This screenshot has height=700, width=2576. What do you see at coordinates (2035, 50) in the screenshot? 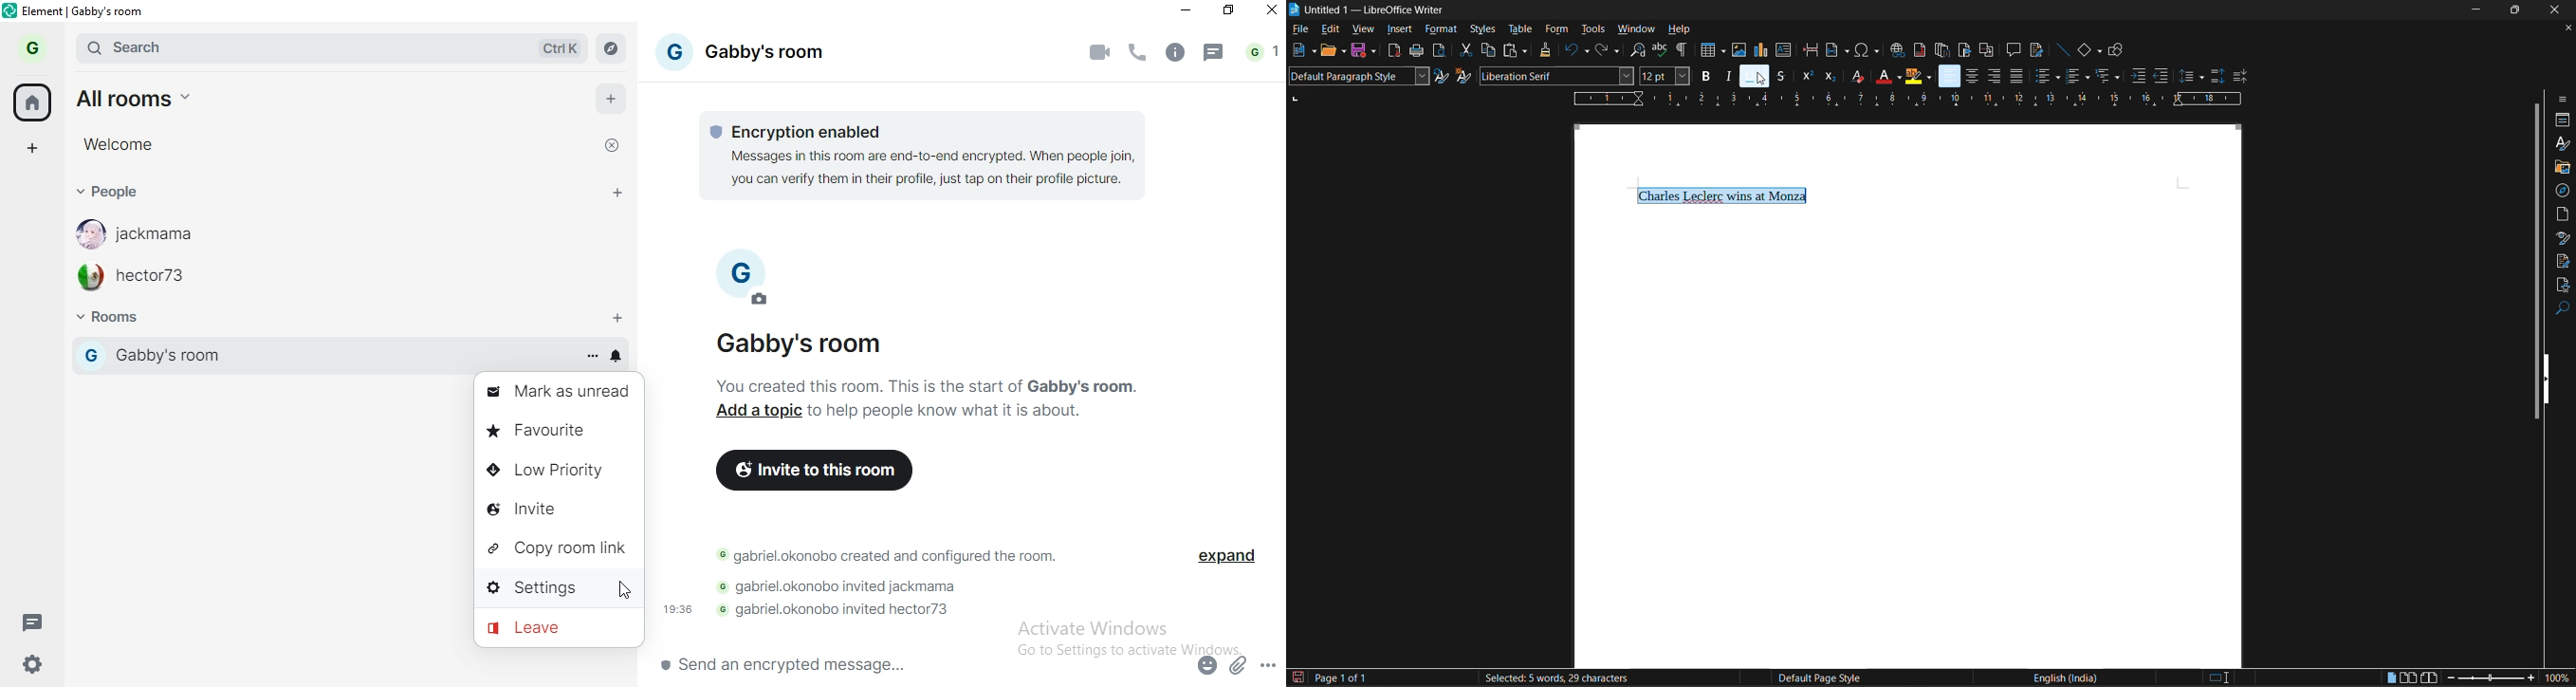
I see `show track change functions` at bounding box center [2035, 50].